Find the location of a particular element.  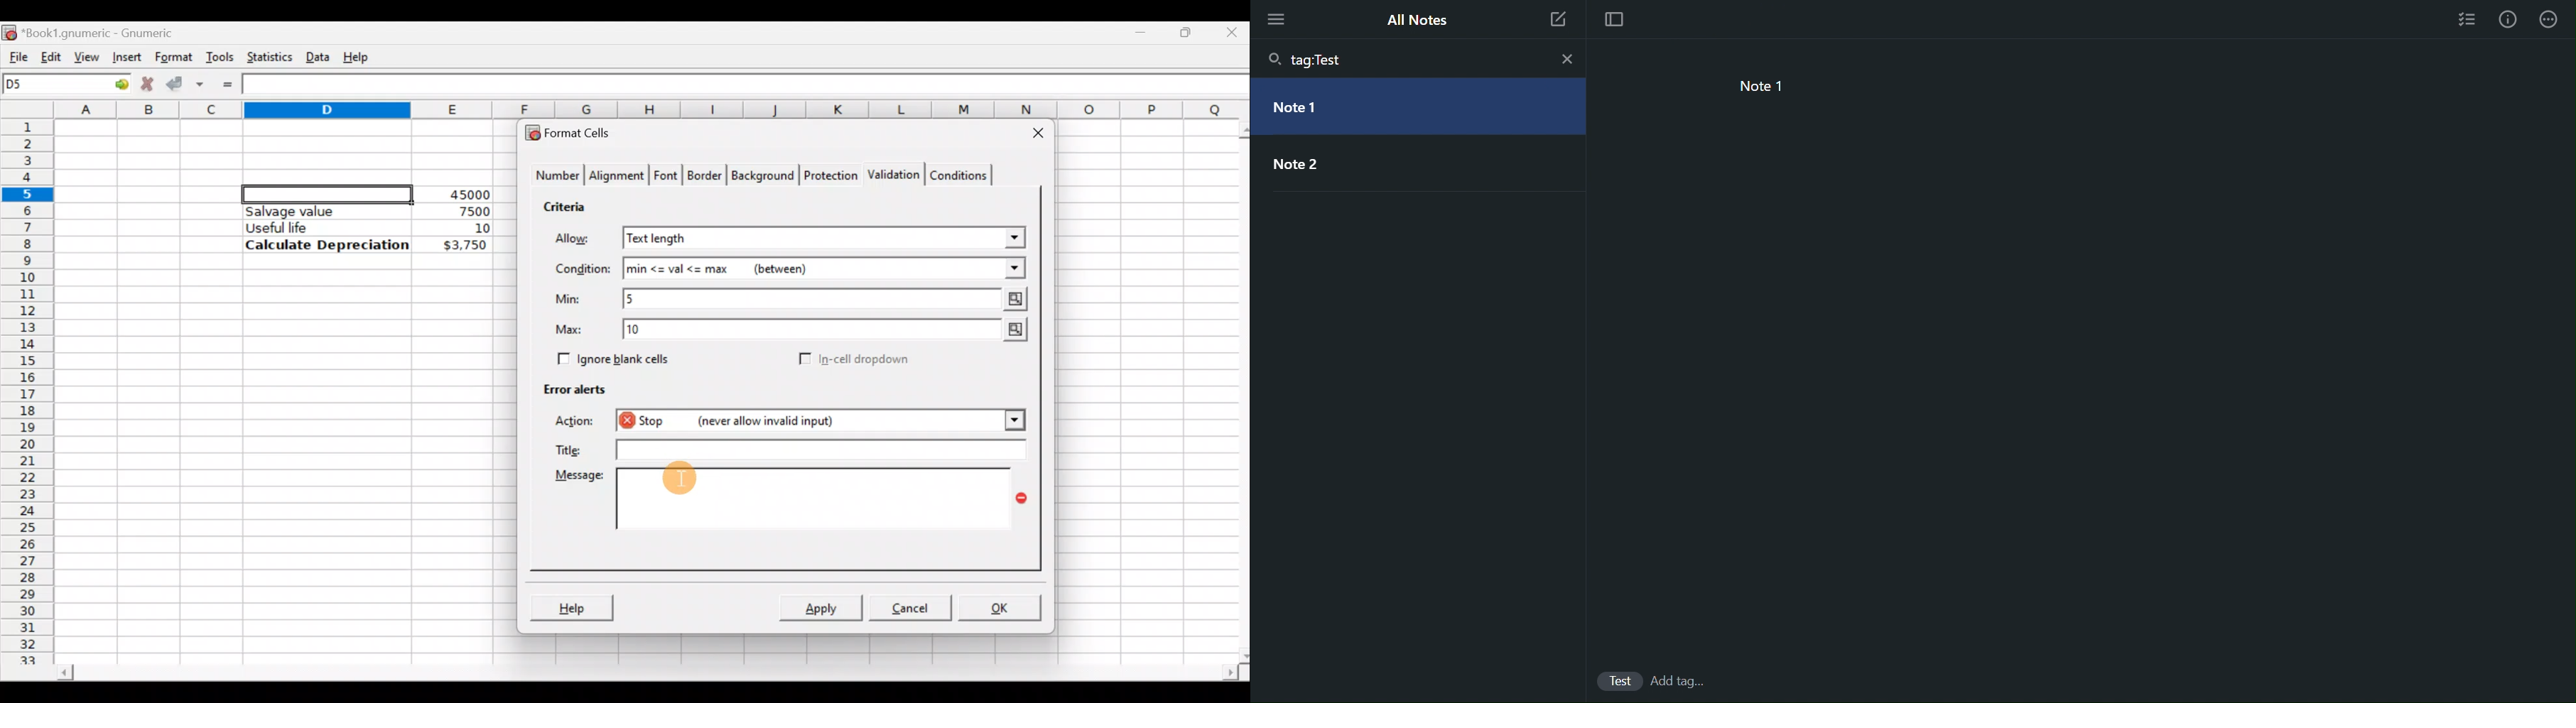

Background is located at coordinates (762, 174).